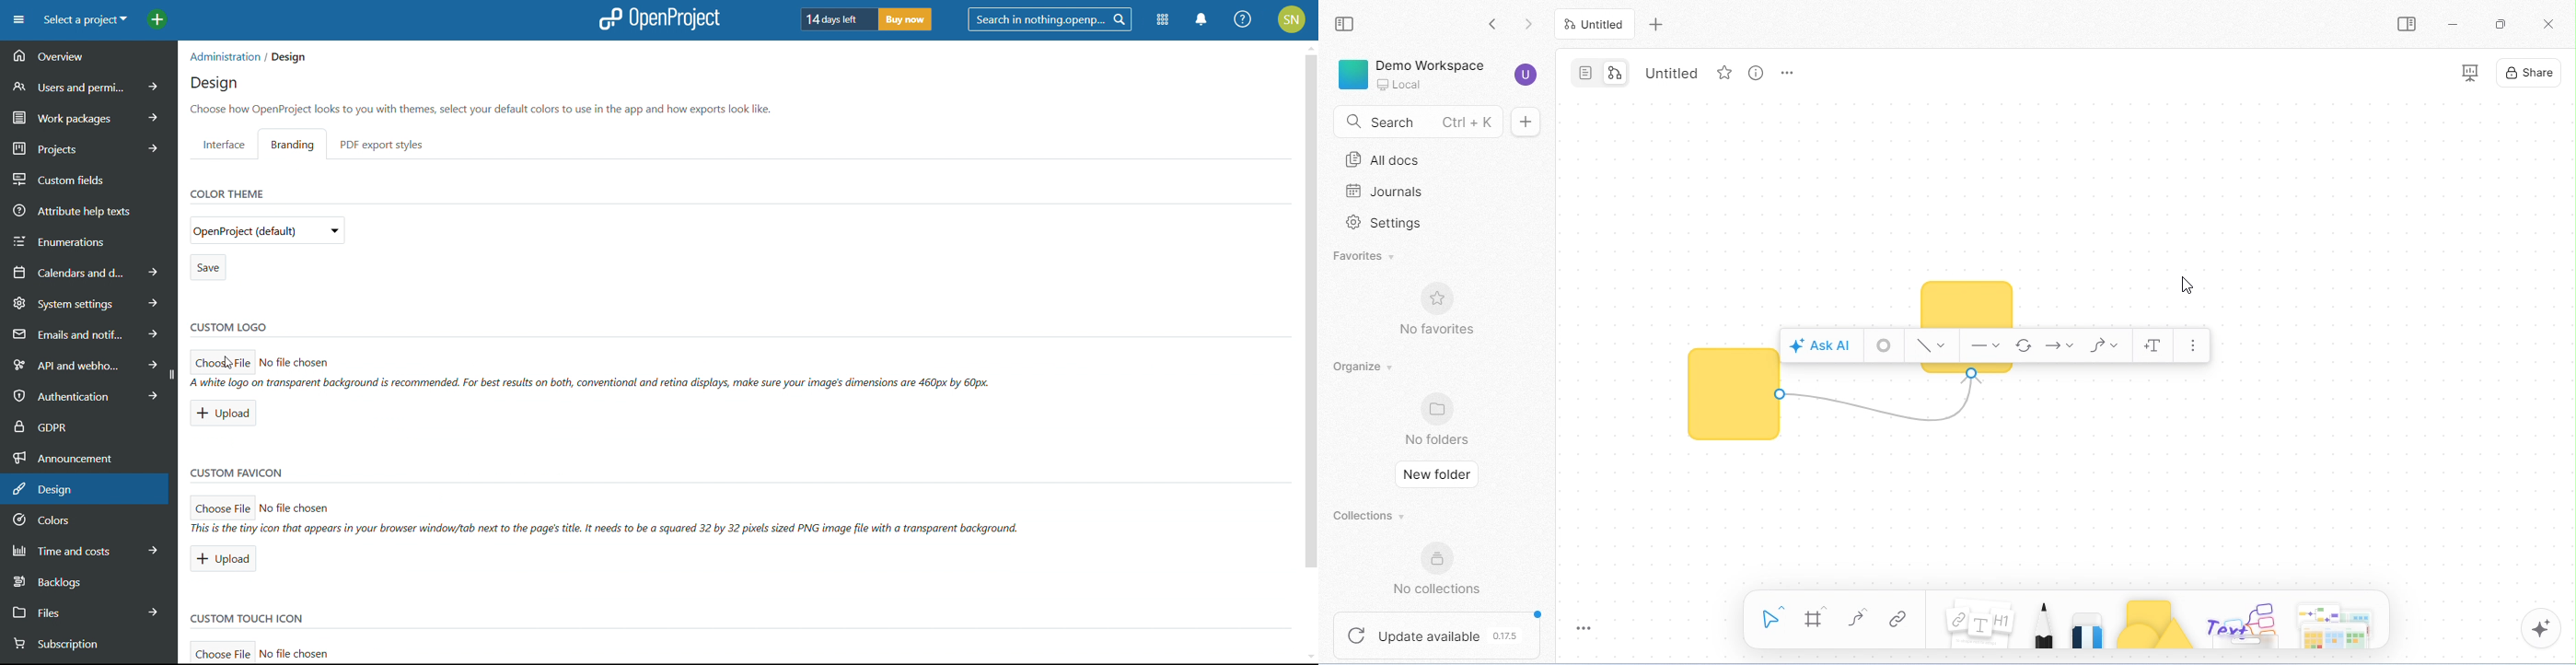 This screenshot has width=2576, height=672. What do you see at coordinates (2453, 23) in the screenshot?
I see `minimize` at bounding box center [2453, 23].